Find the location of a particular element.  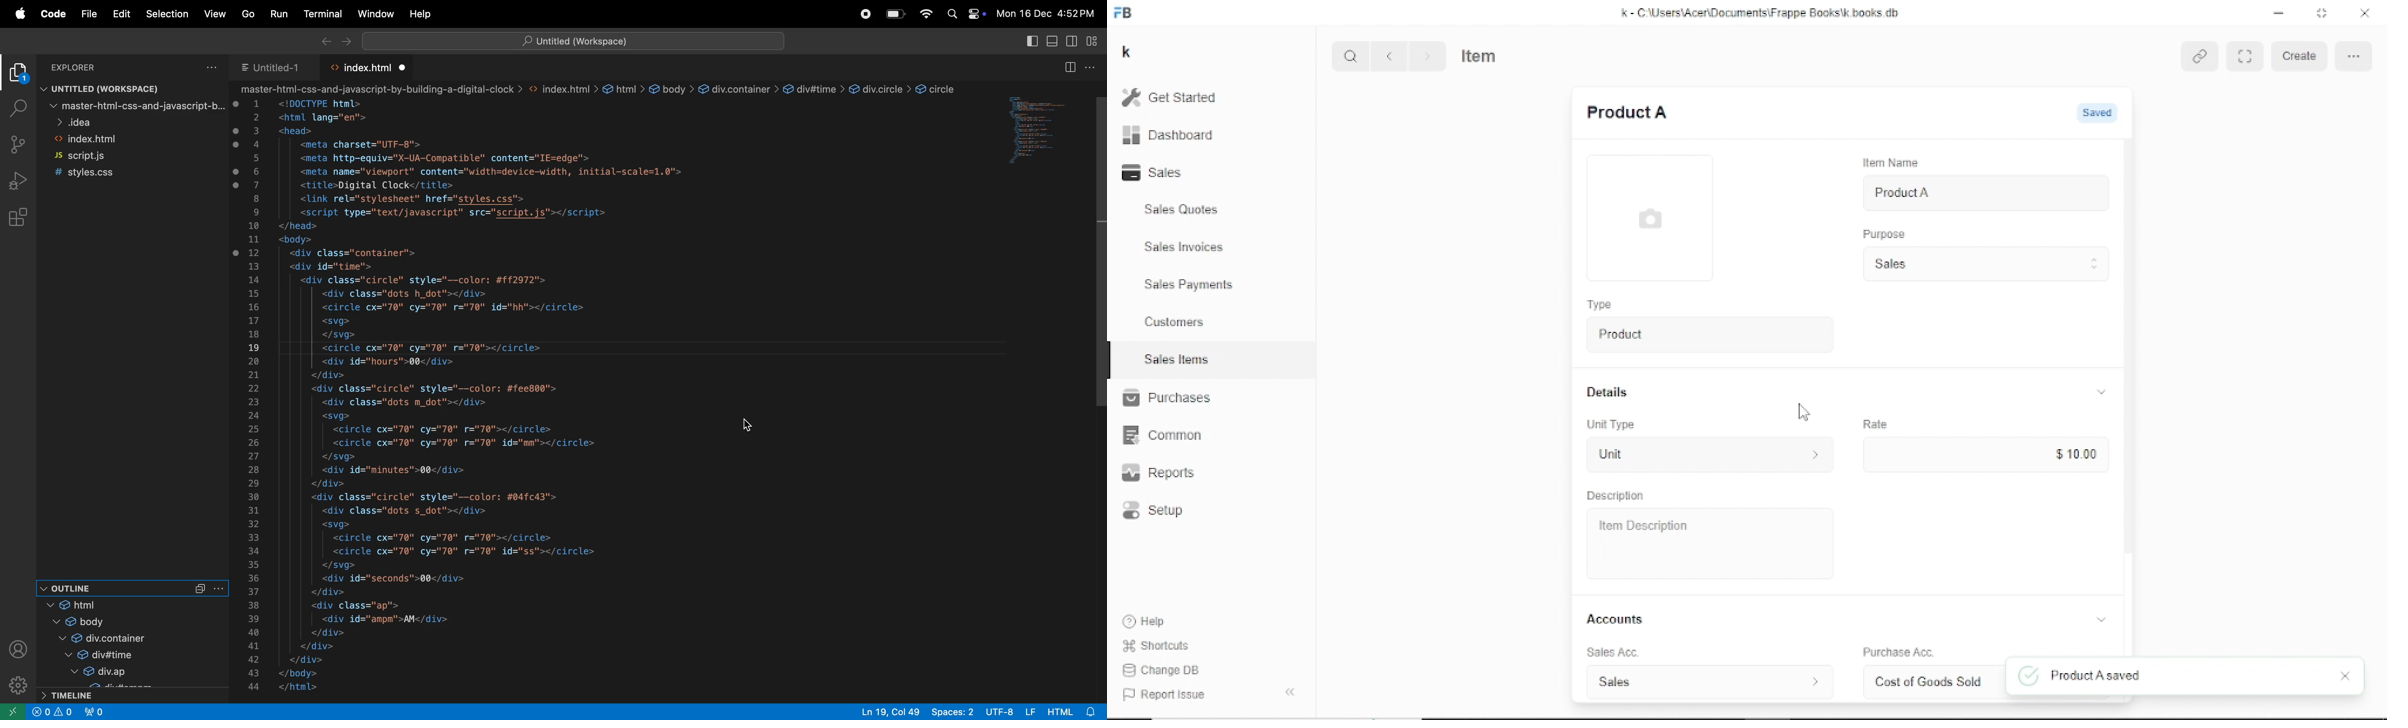

Accounts is located at coordinates (1850, 619).